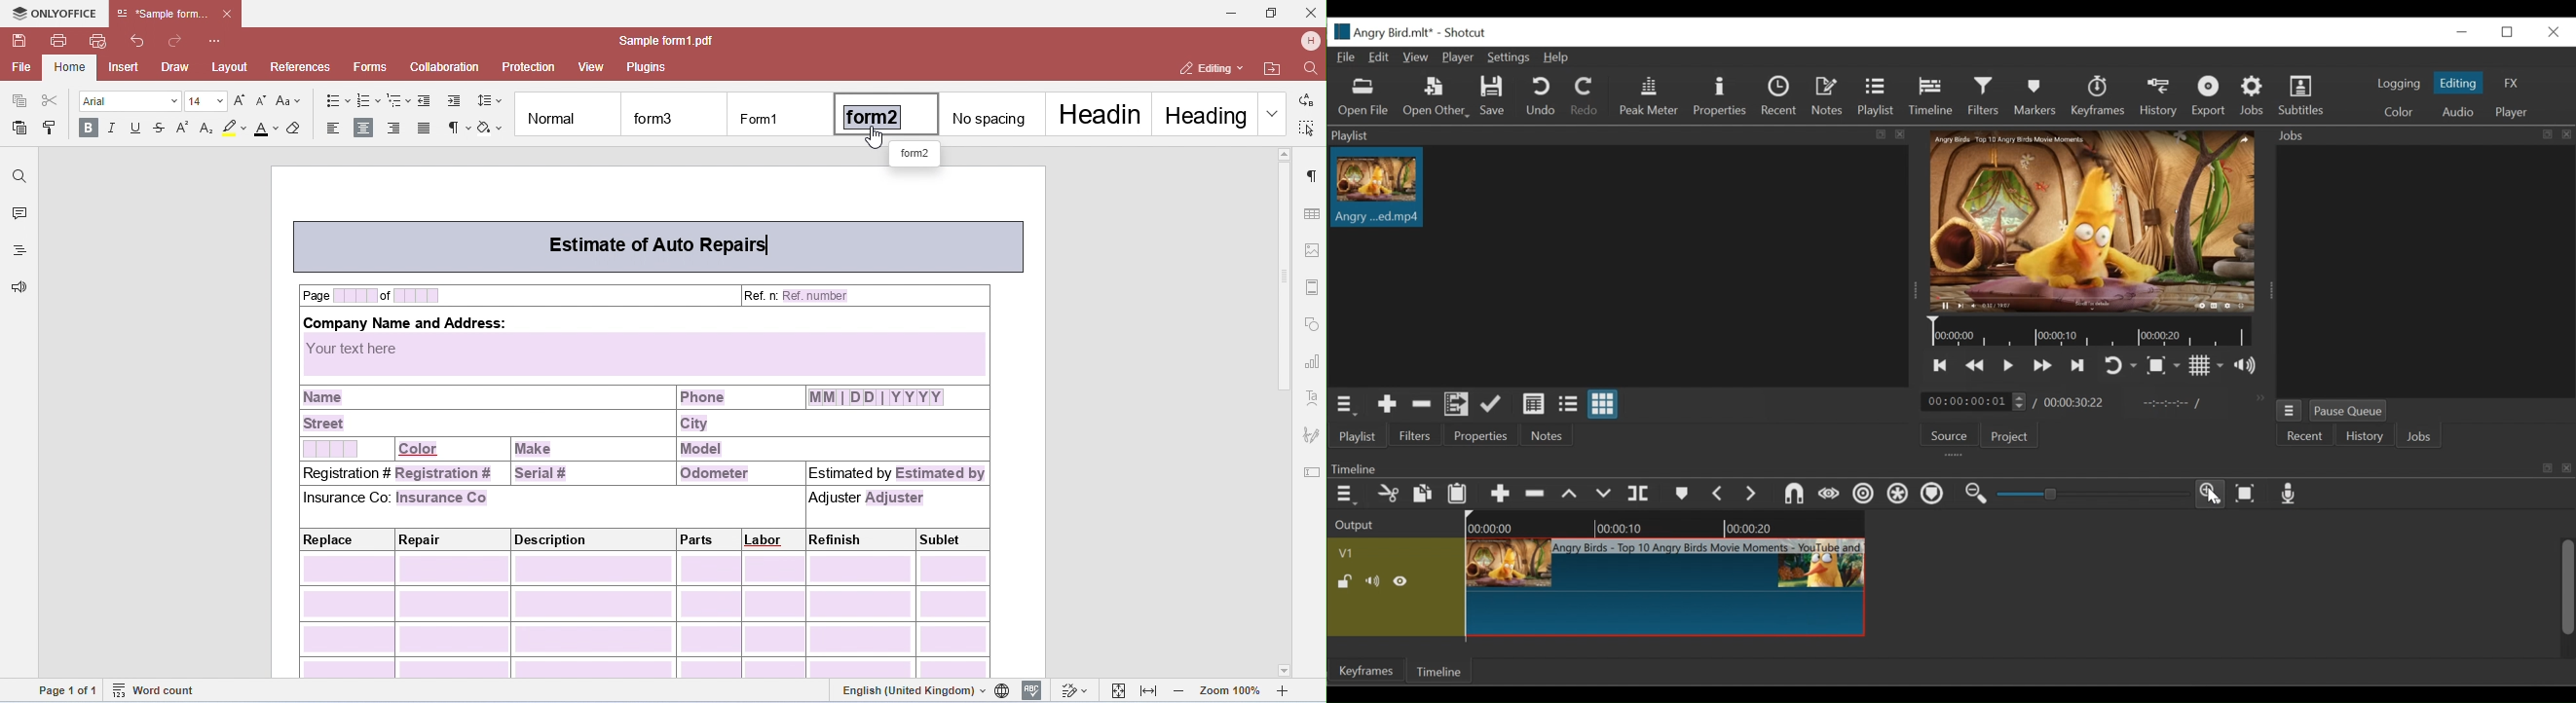 This screenshot has width=2576, height=728. Describe the element at coordinates (1466, 33) in the screenshot. I see `Shotcut` at that location.